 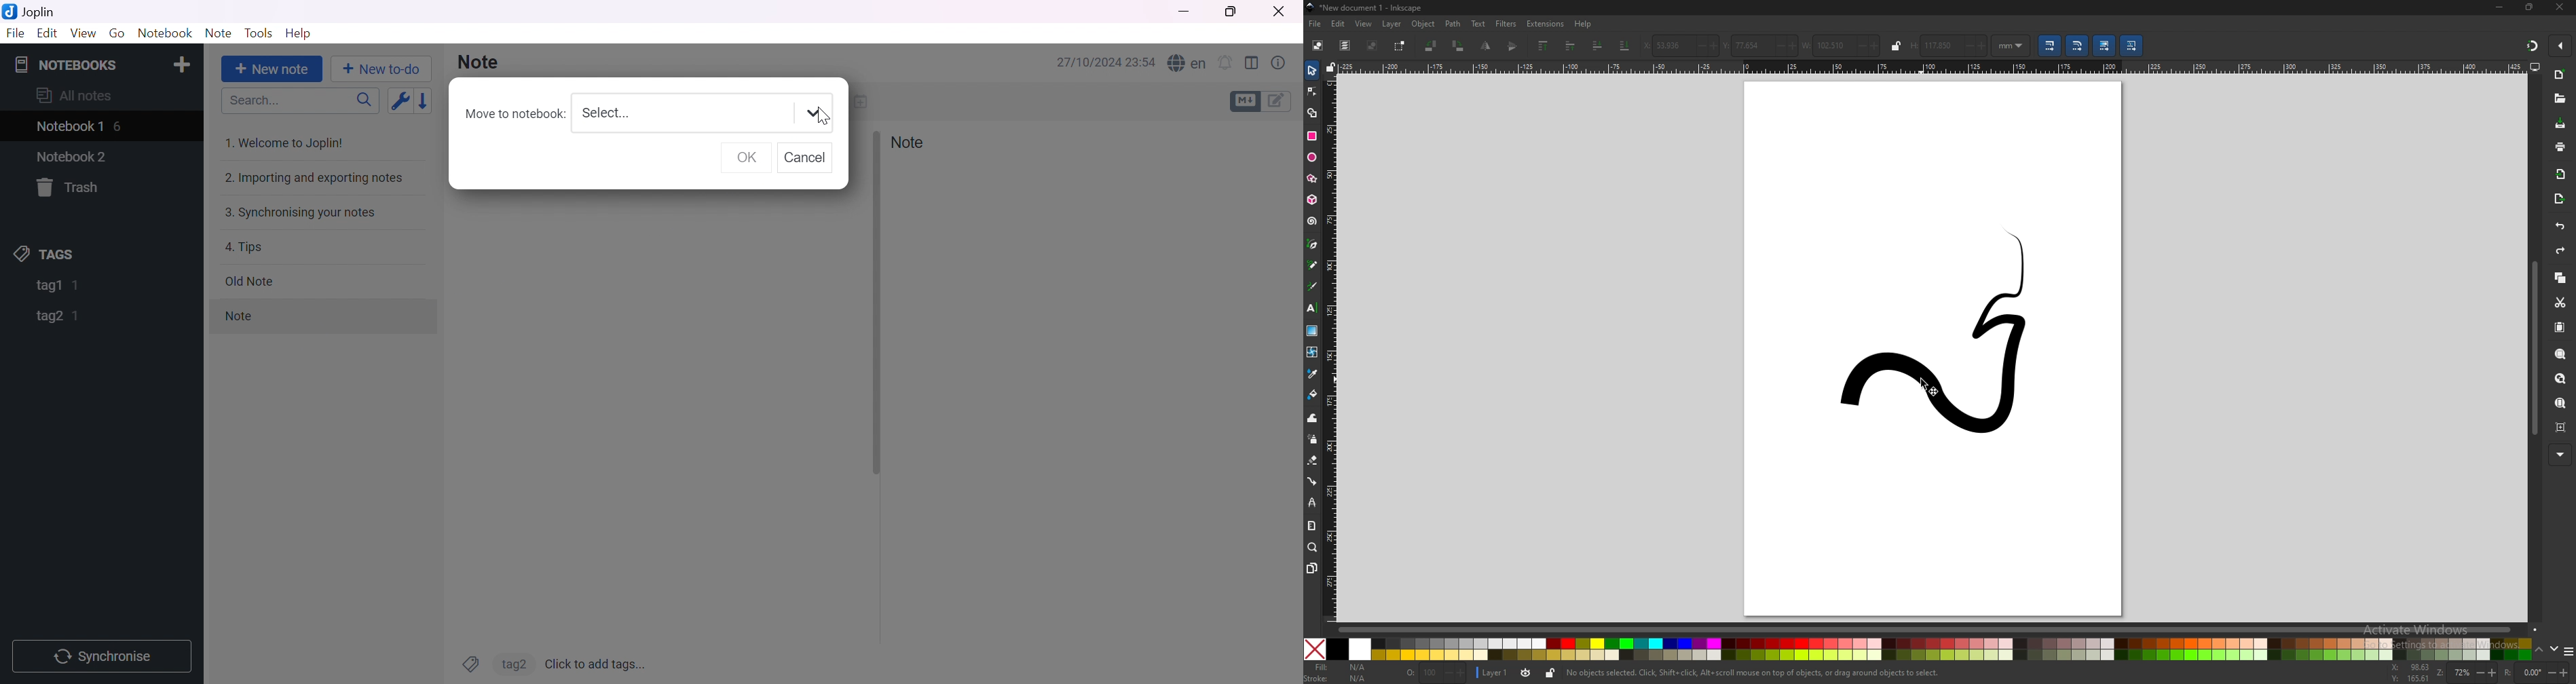 I want to click on , so click(x=823, y=118).